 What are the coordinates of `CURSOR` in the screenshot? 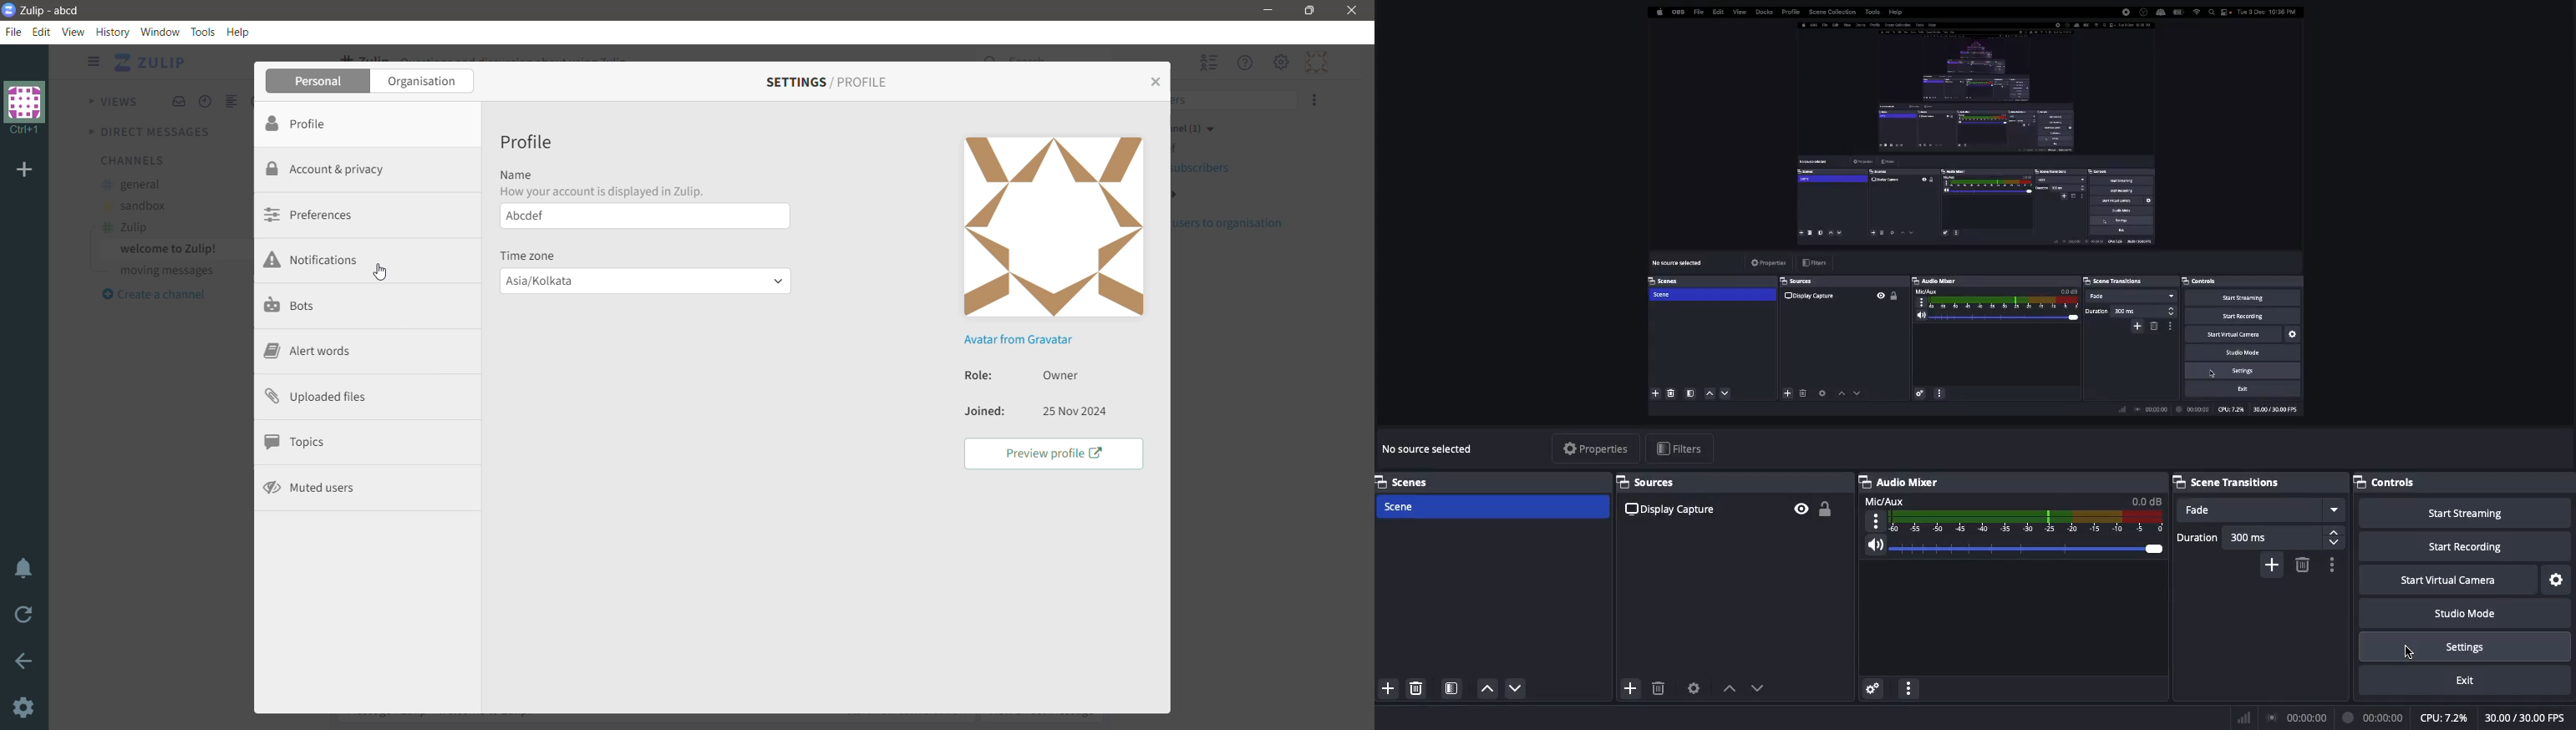 It's located at (2403, 653).